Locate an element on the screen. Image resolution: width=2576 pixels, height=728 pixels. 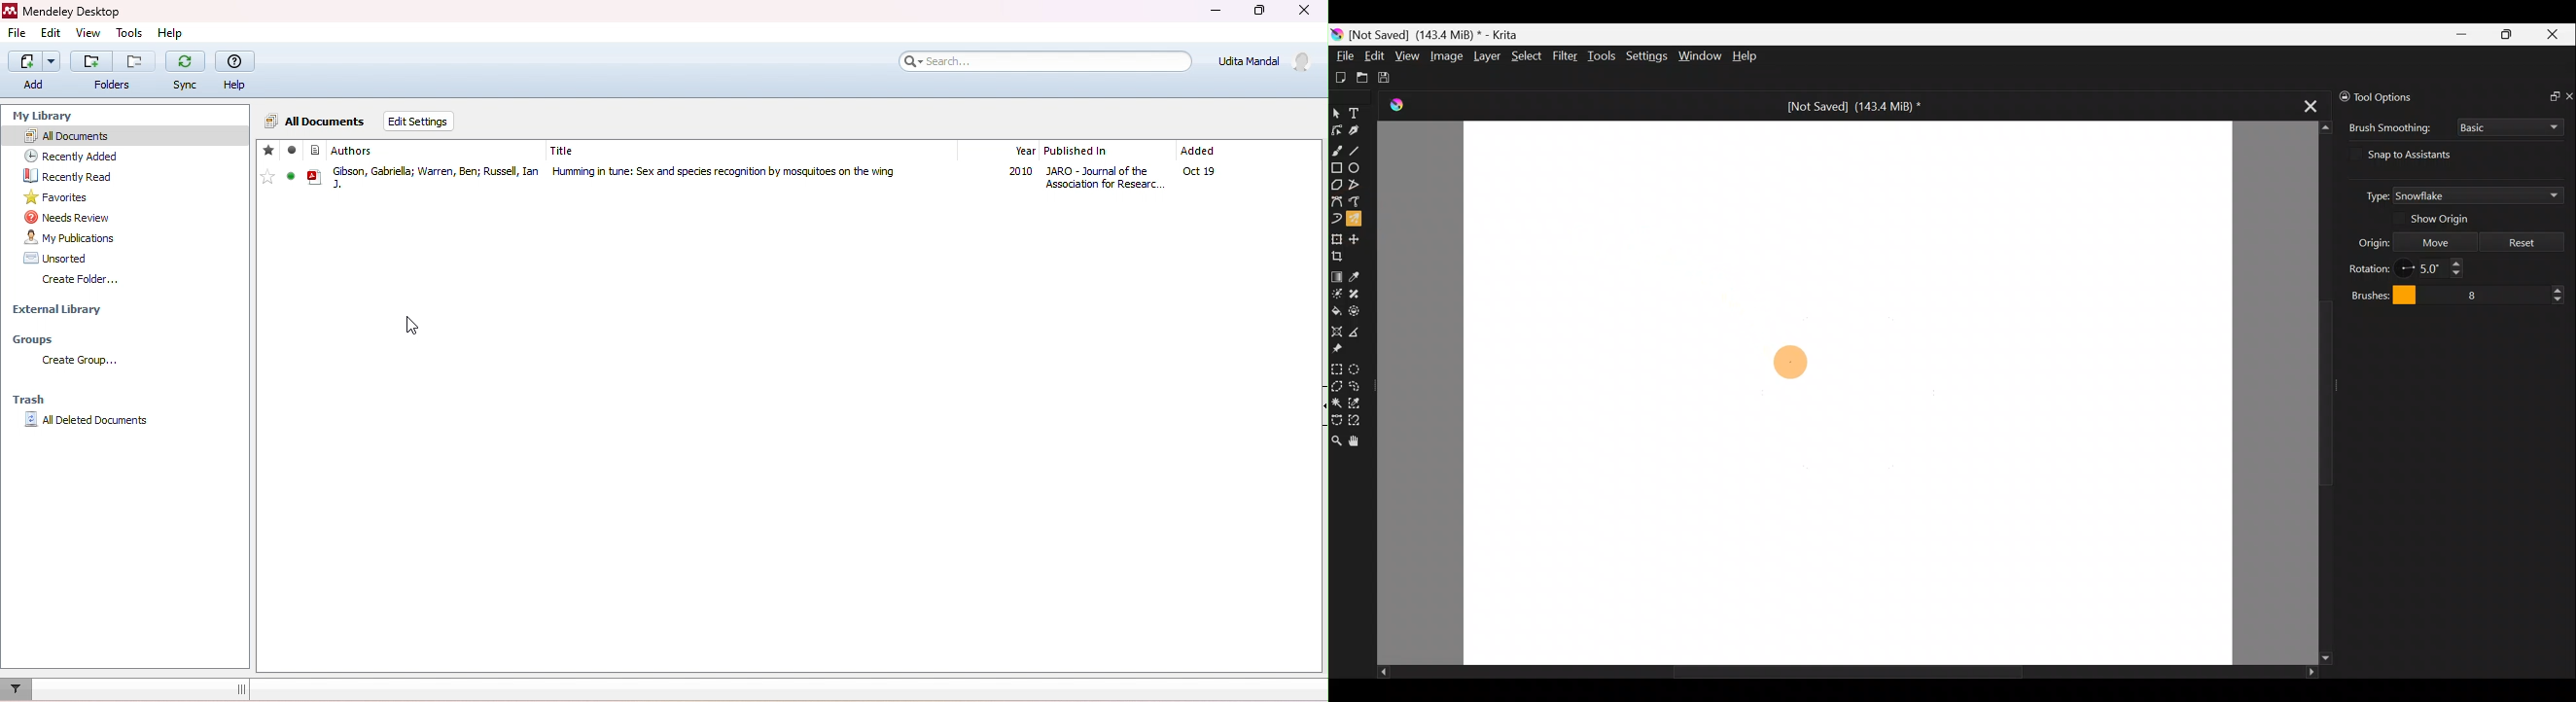
needs review is located at coordinates (68, 217).